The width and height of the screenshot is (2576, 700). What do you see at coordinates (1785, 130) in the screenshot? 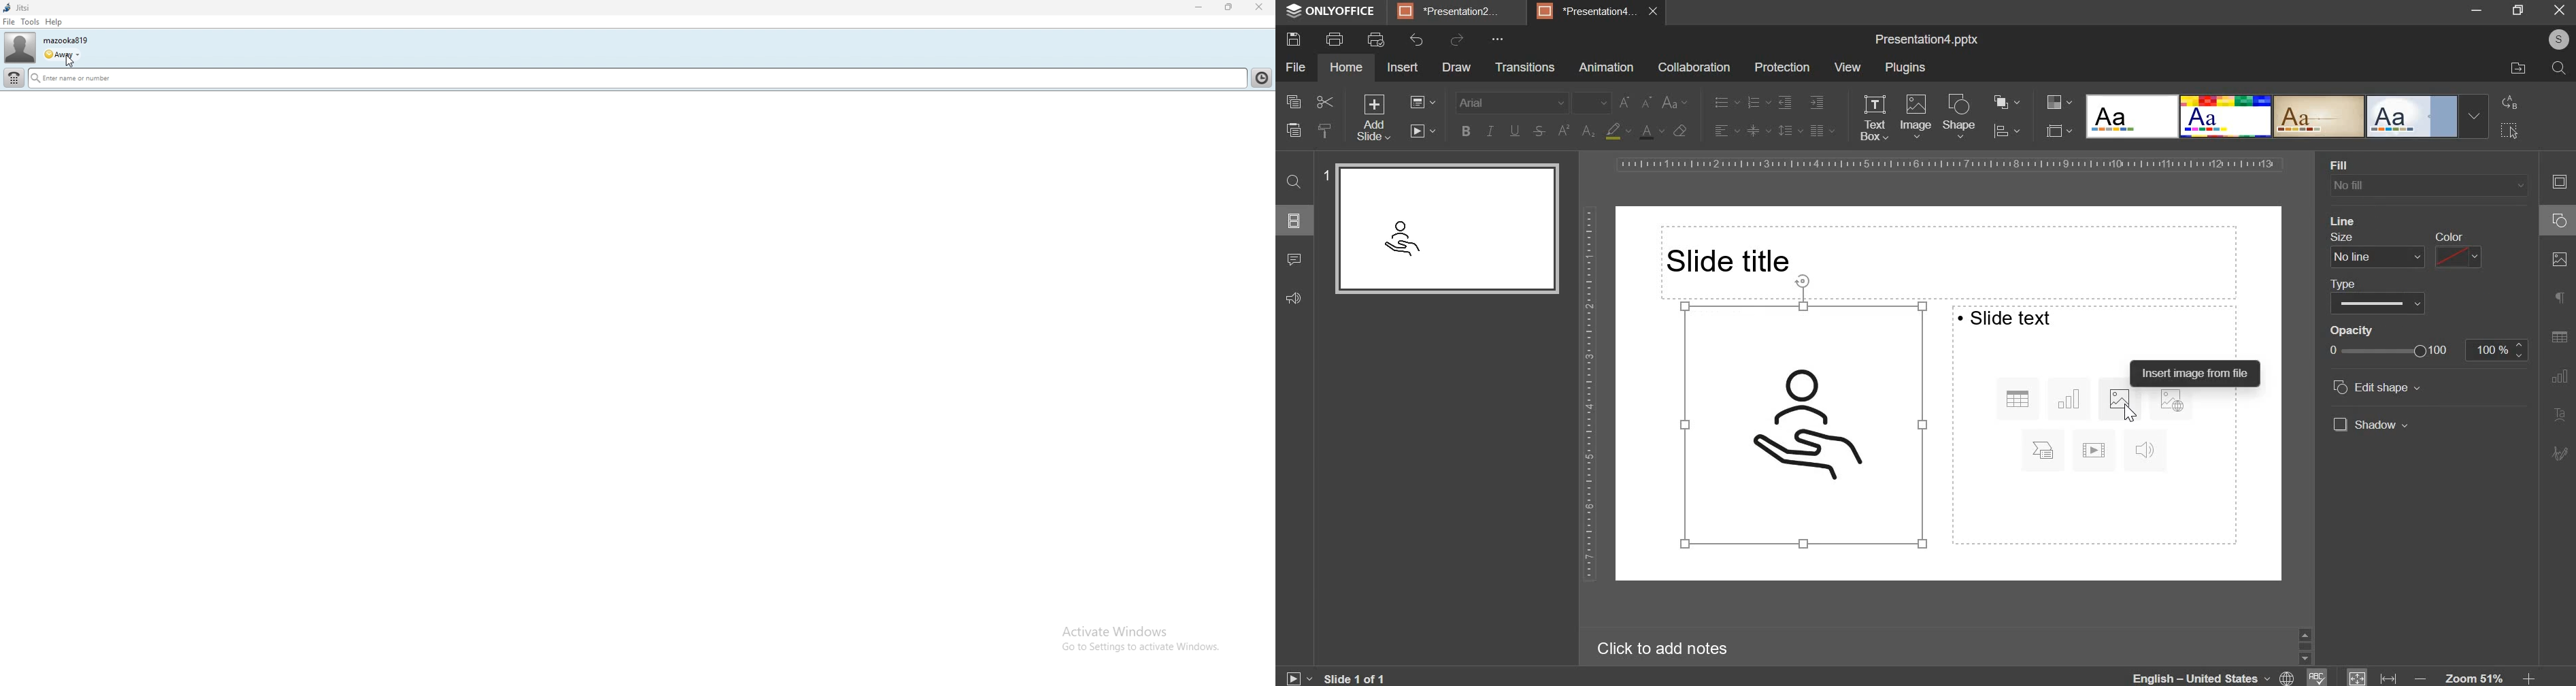
I see `line spacing` at bounding box center [1785, 130].